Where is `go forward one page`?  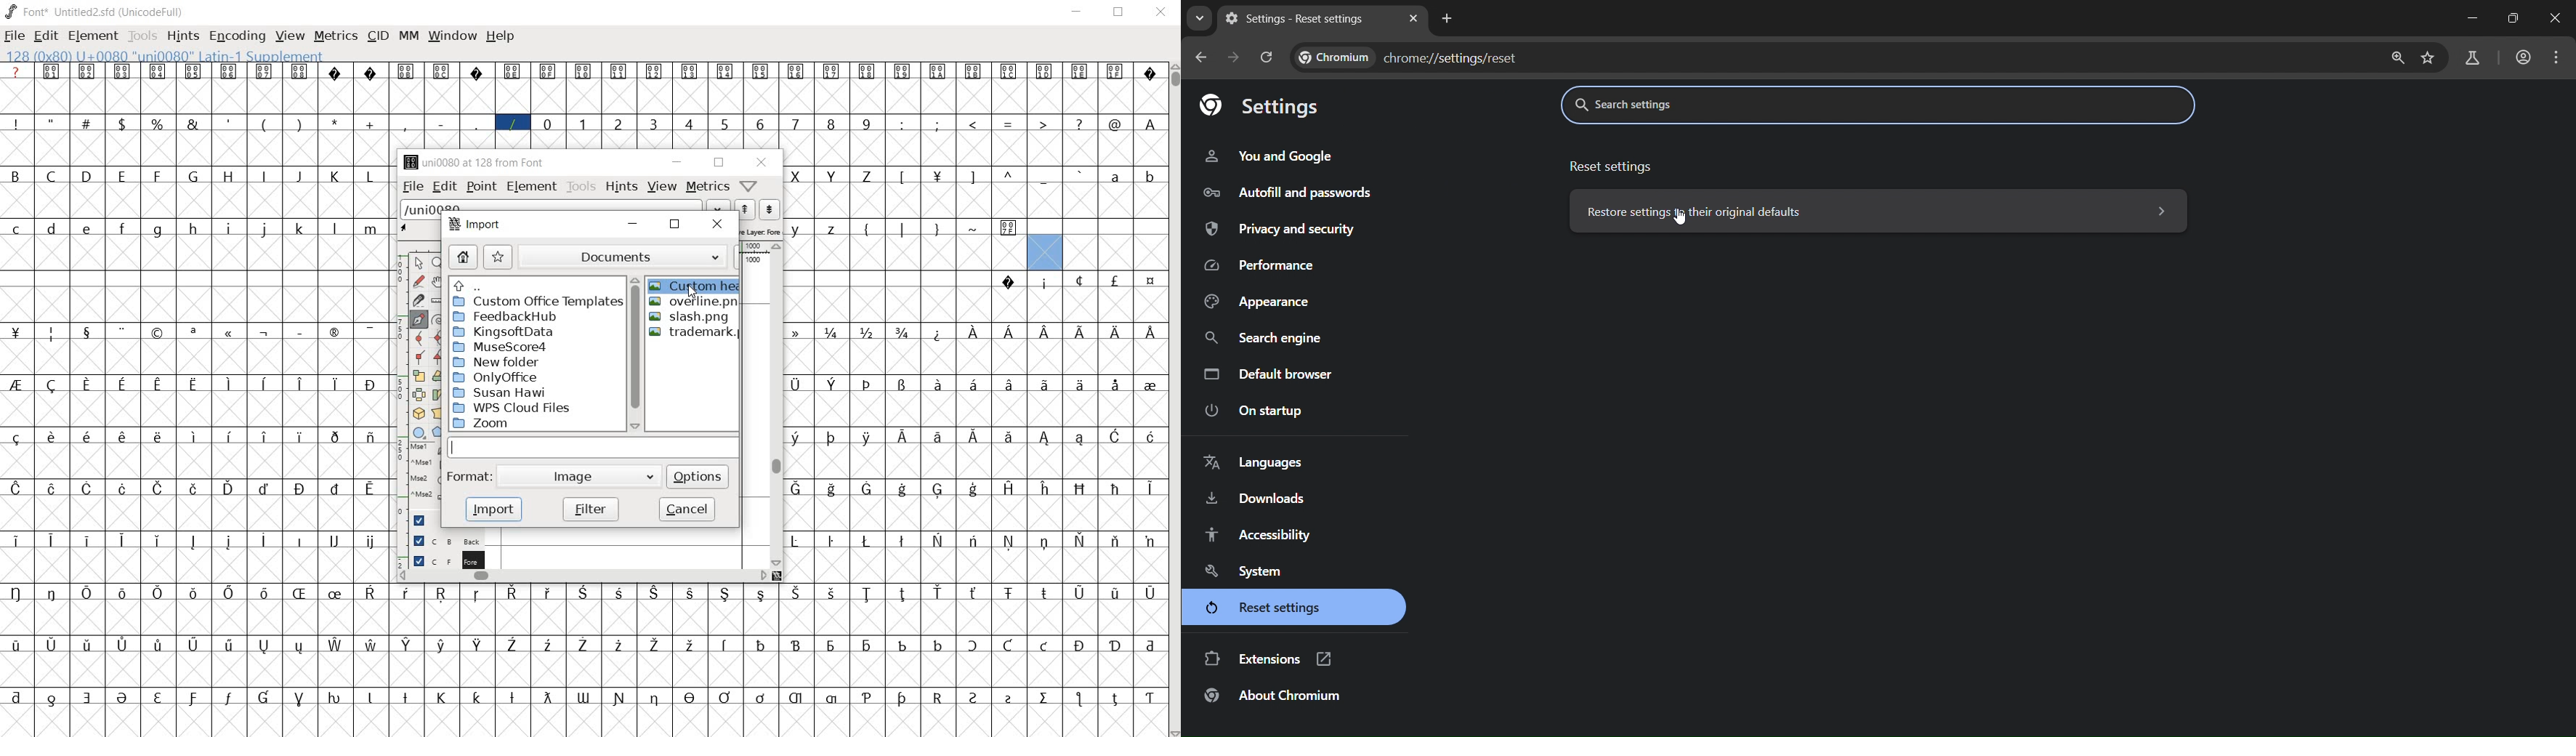 go forward one page is located at coordinates (1232, 57).